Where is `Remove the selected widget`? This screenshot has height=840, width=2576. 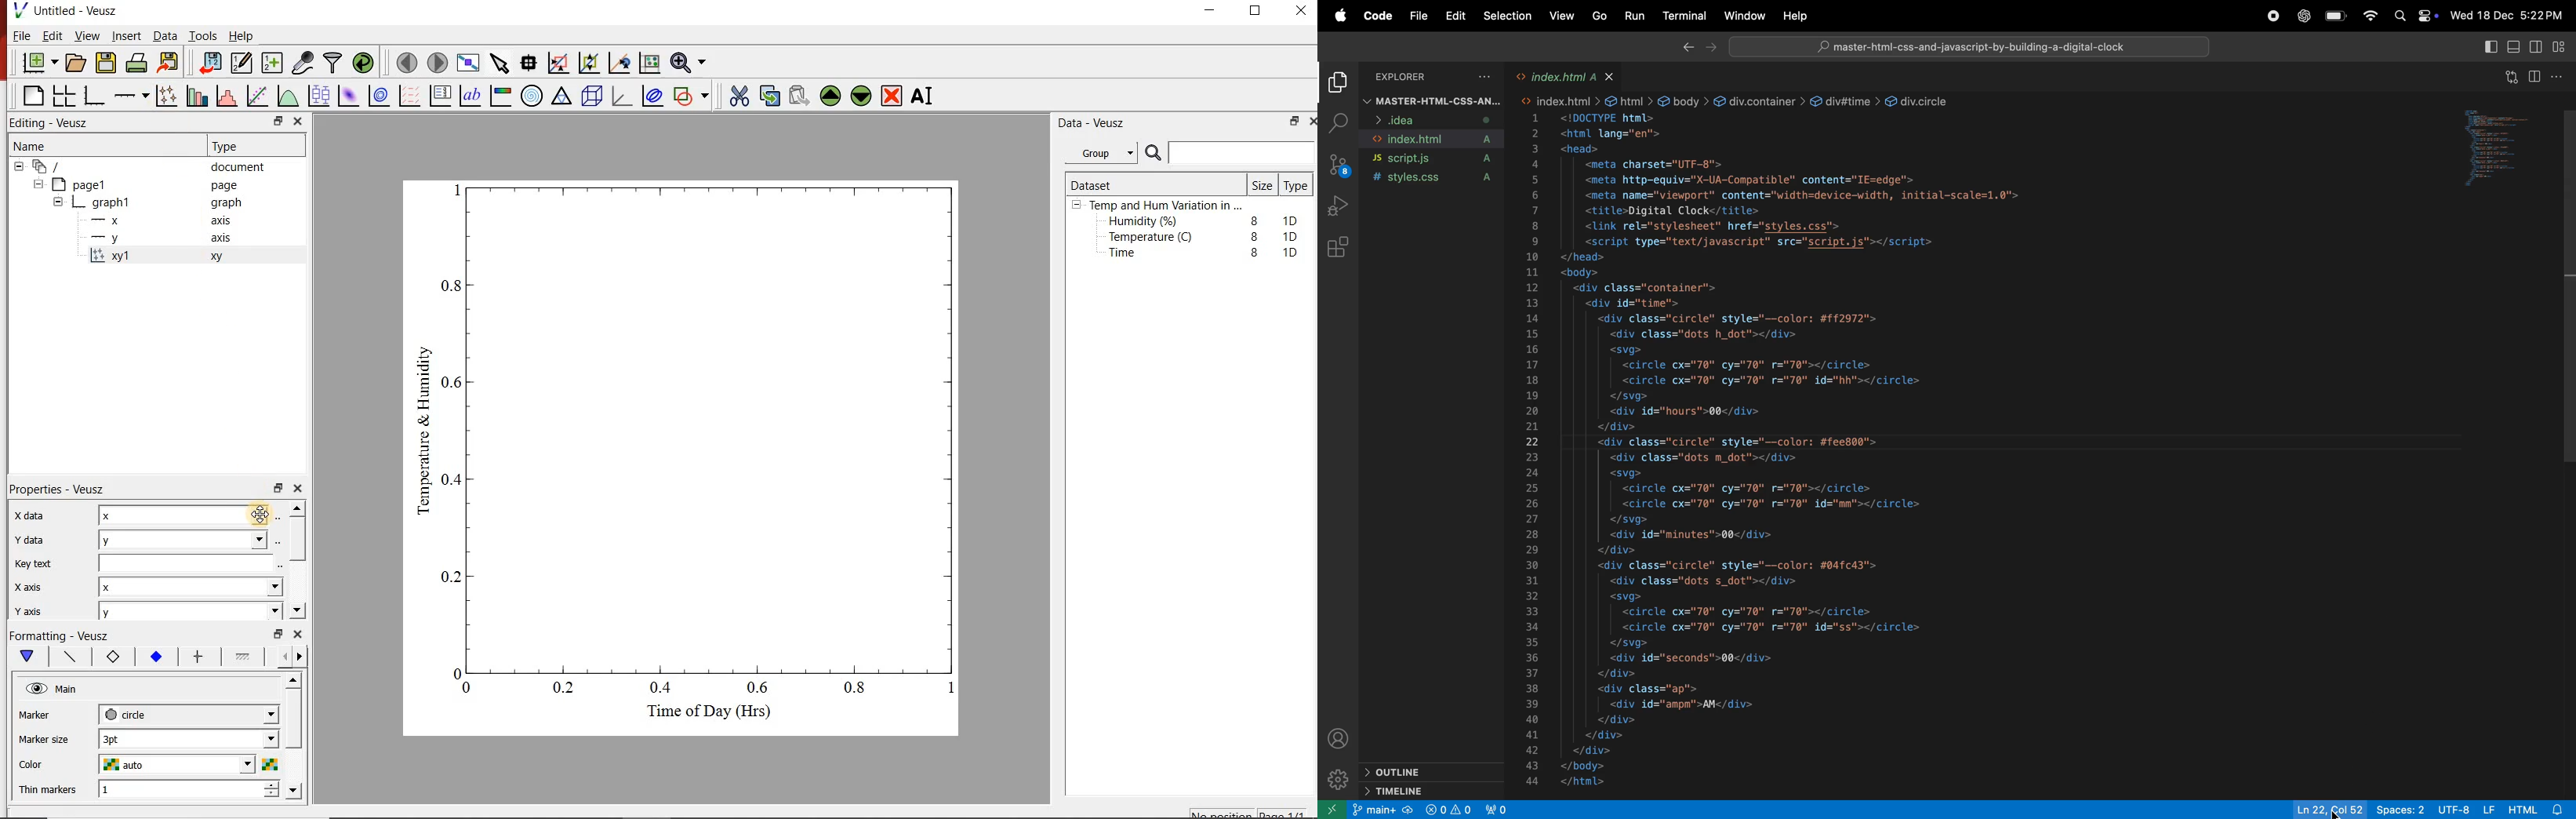
Remove the selected widget is located at coordinates (893, 96).